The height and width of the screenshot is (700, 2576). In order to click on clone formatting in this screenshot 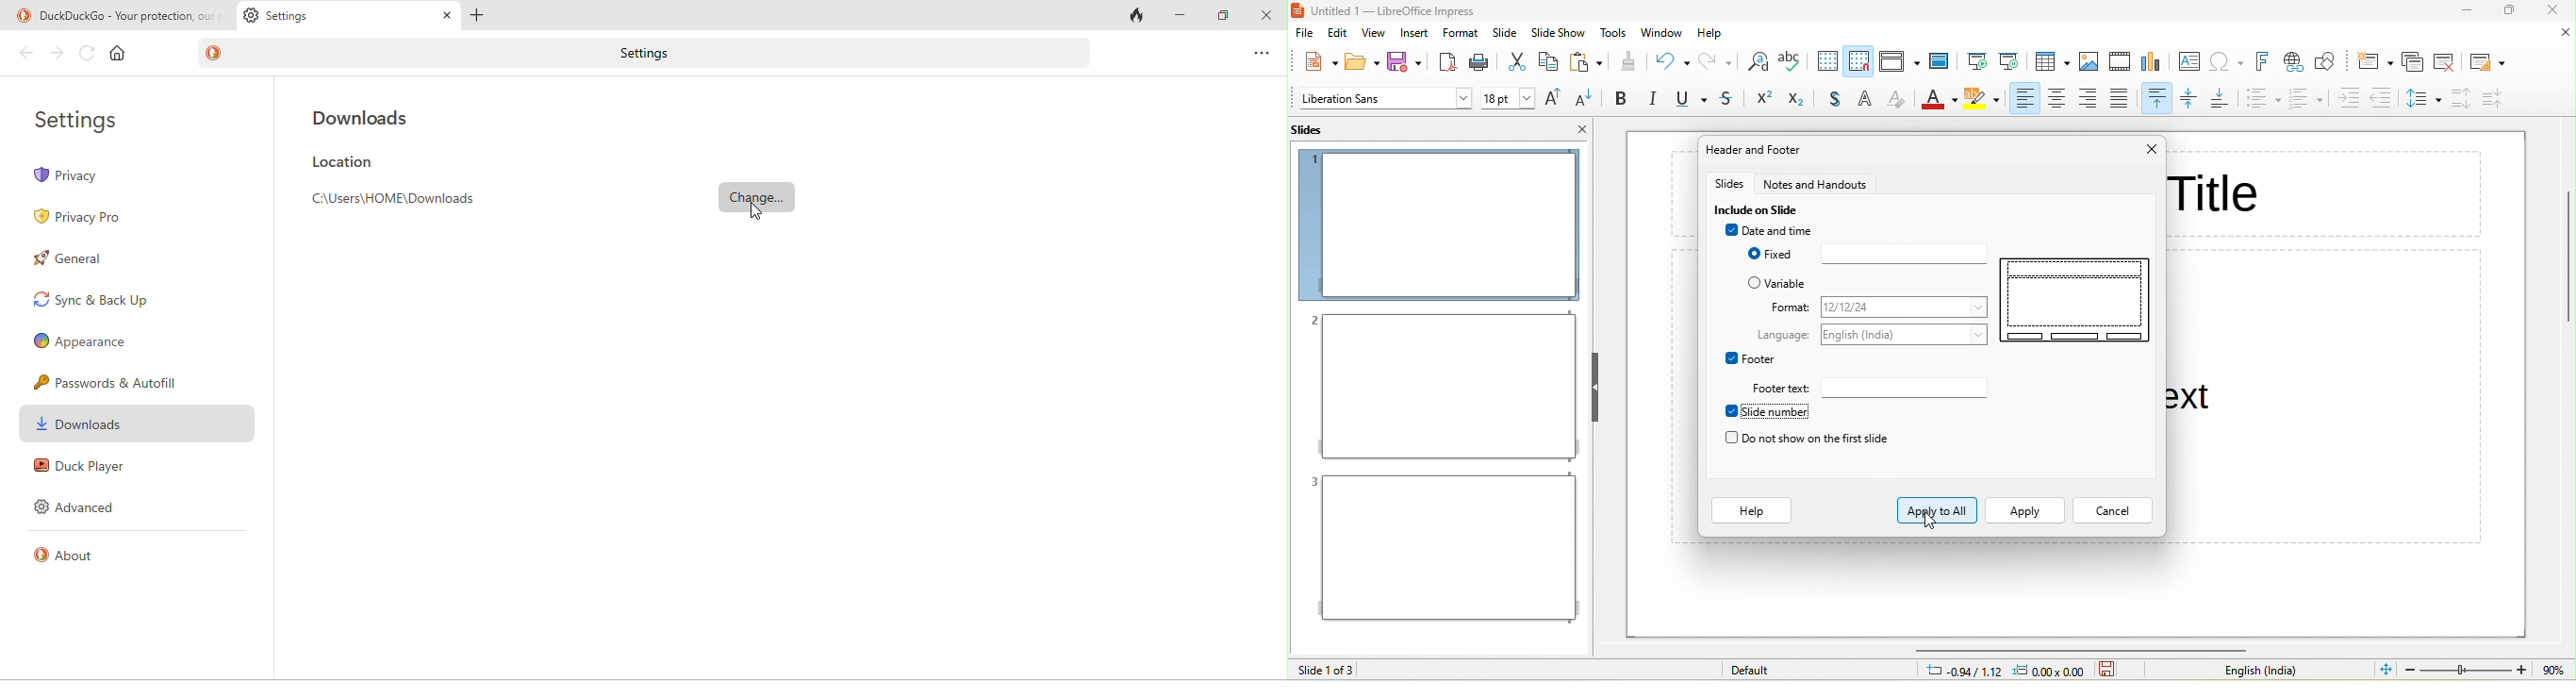, I will do `click(1628, 61)`.